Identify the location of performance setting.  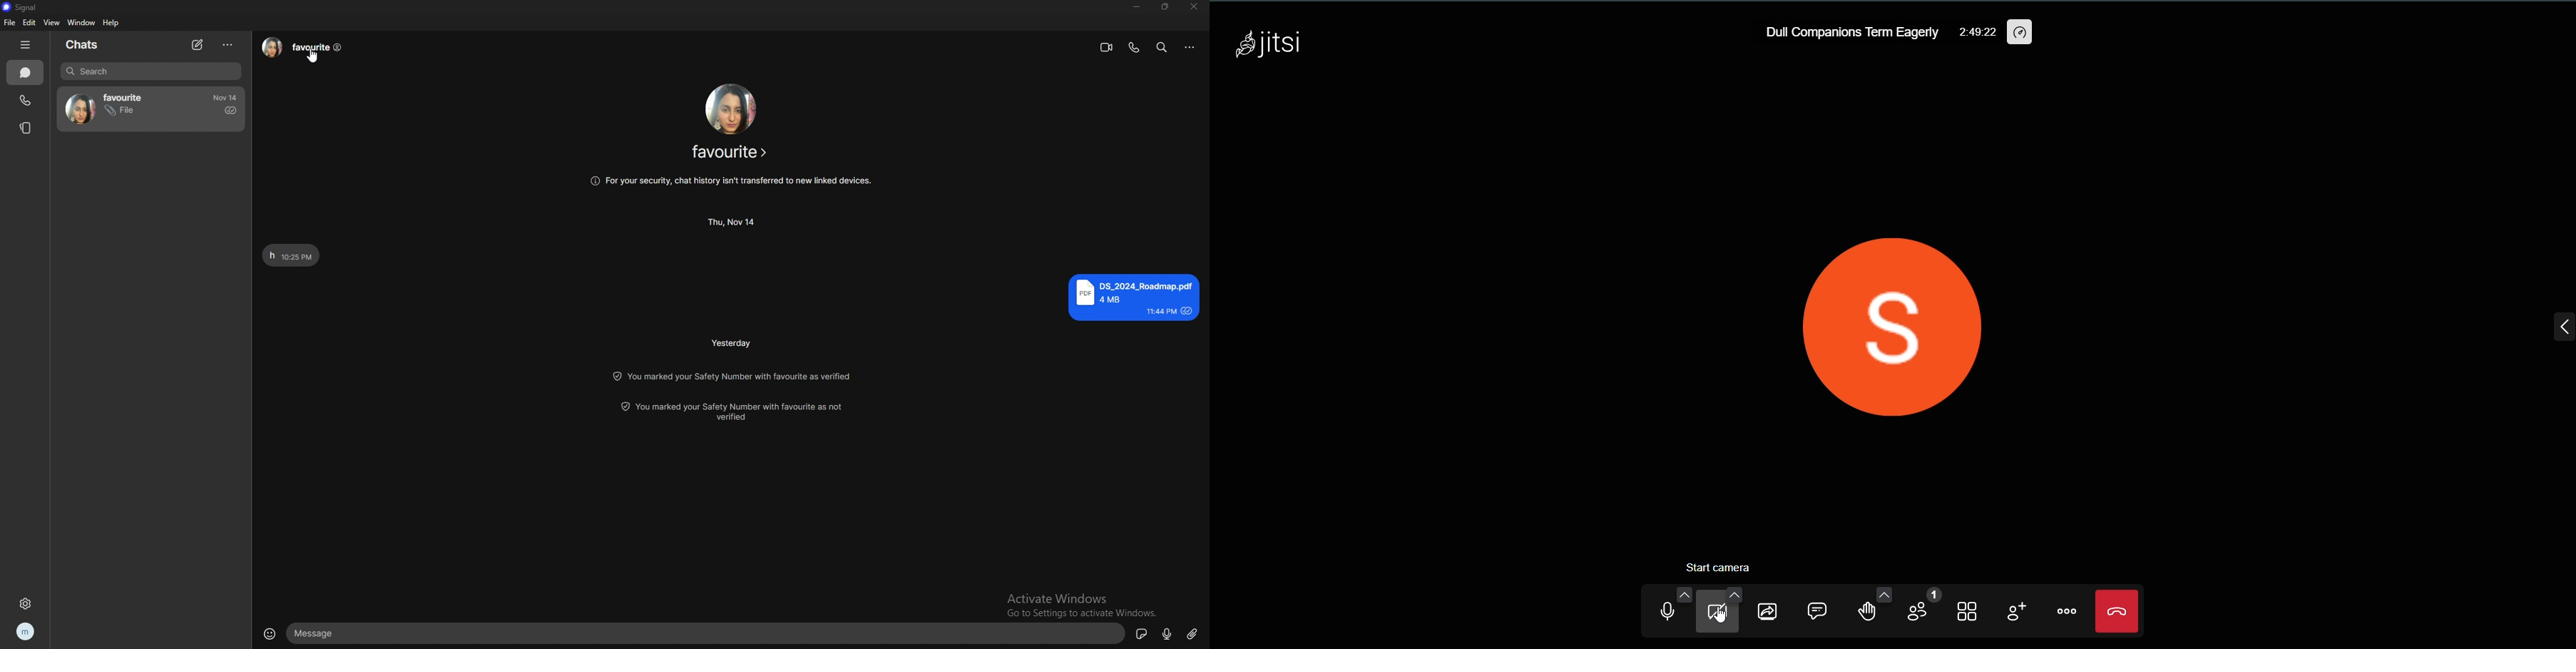
(2022, 32).